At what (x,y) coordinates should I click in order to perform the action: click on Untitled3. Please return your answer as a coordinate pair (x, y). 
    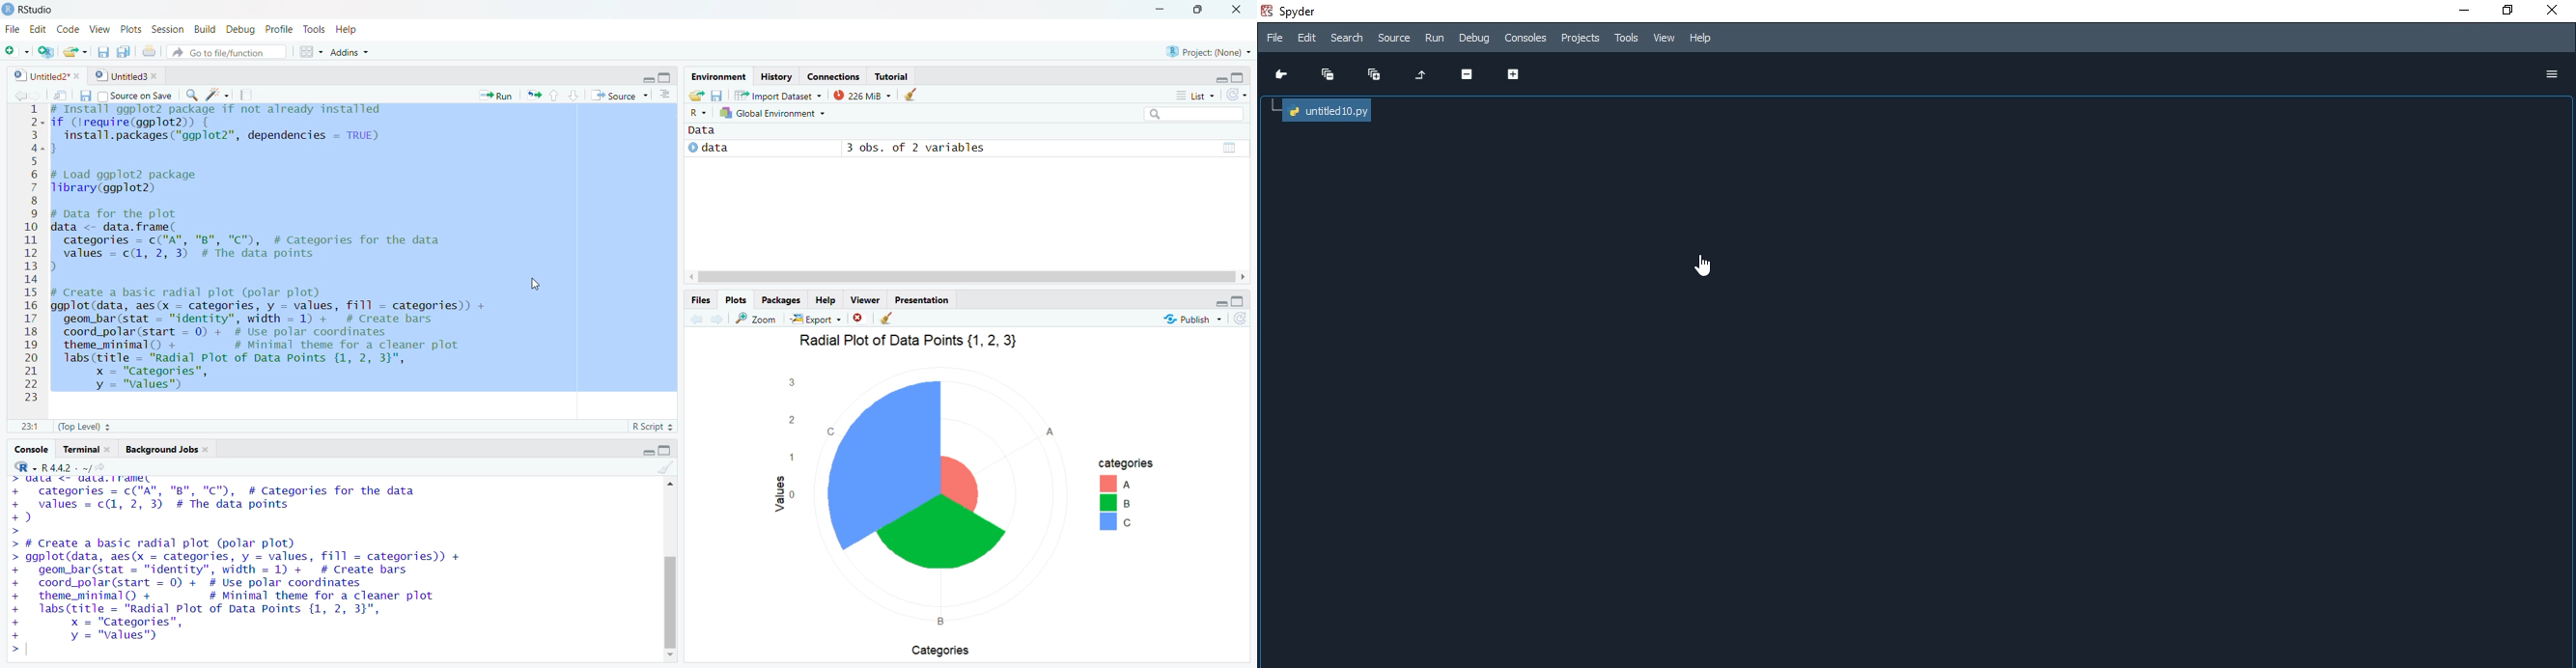
    Looking at the image, I should click on (129, 77).